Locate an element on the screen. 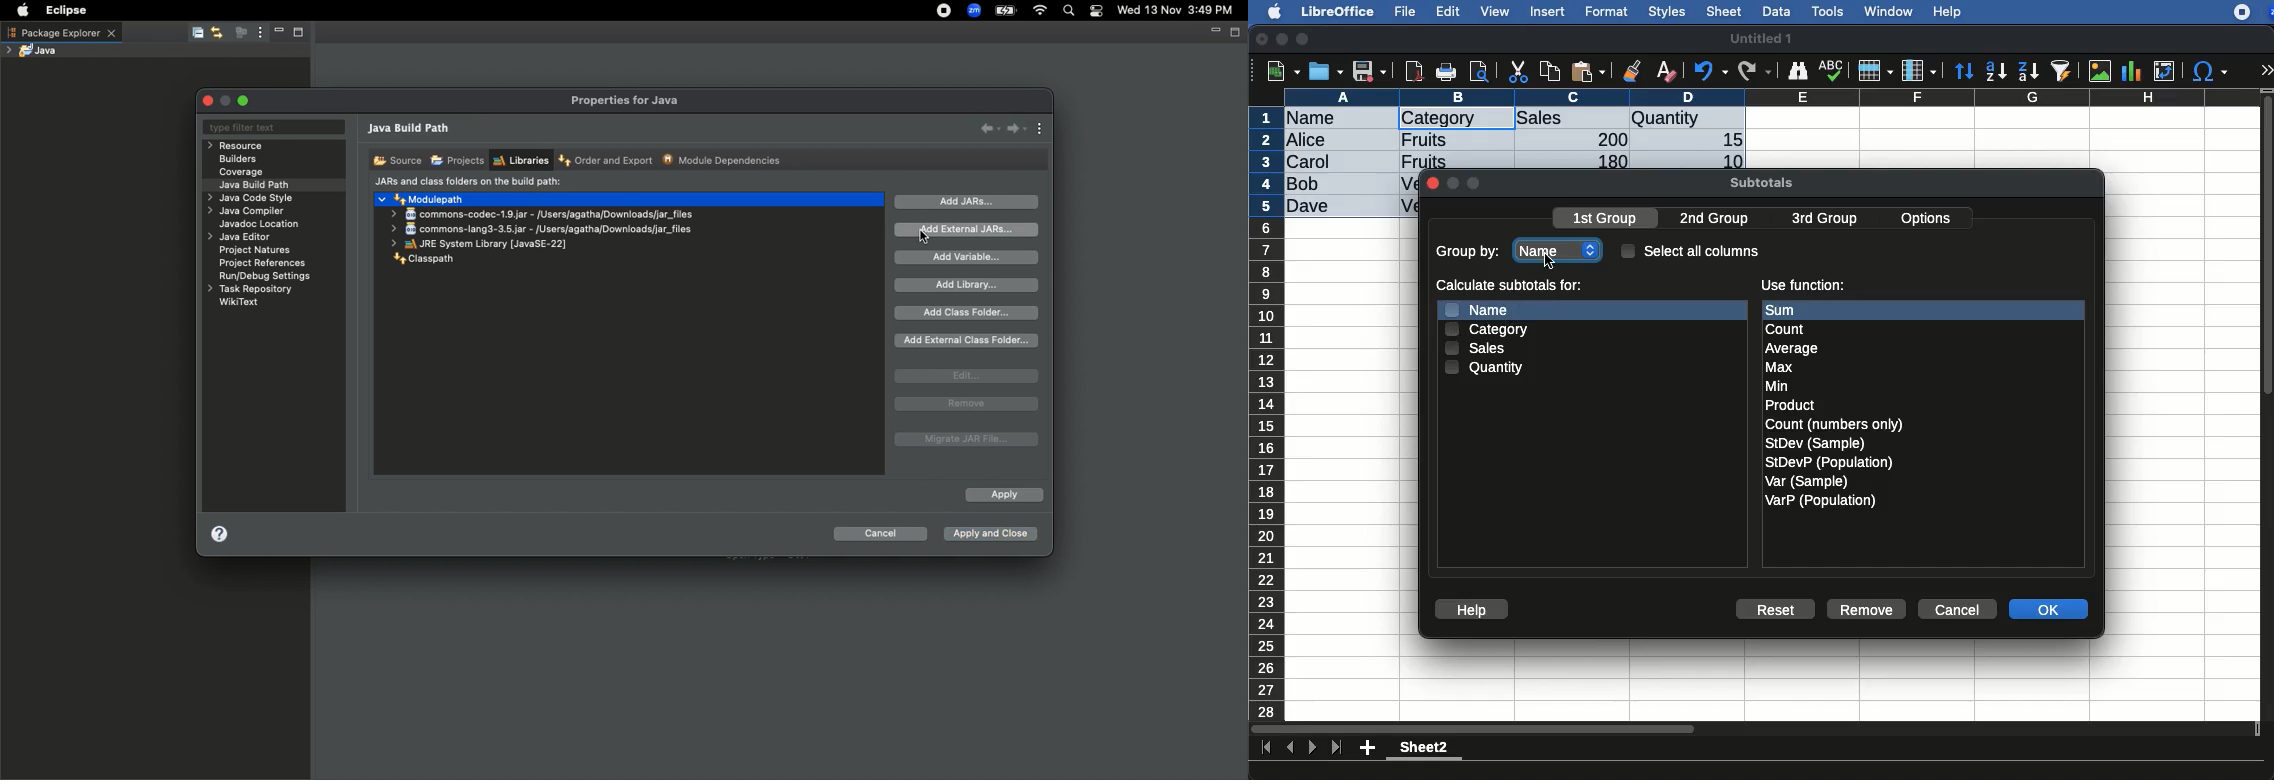 Image resolution: width=2296 pixels, height=784 pixels. help is located at coordinates (1948, 13).